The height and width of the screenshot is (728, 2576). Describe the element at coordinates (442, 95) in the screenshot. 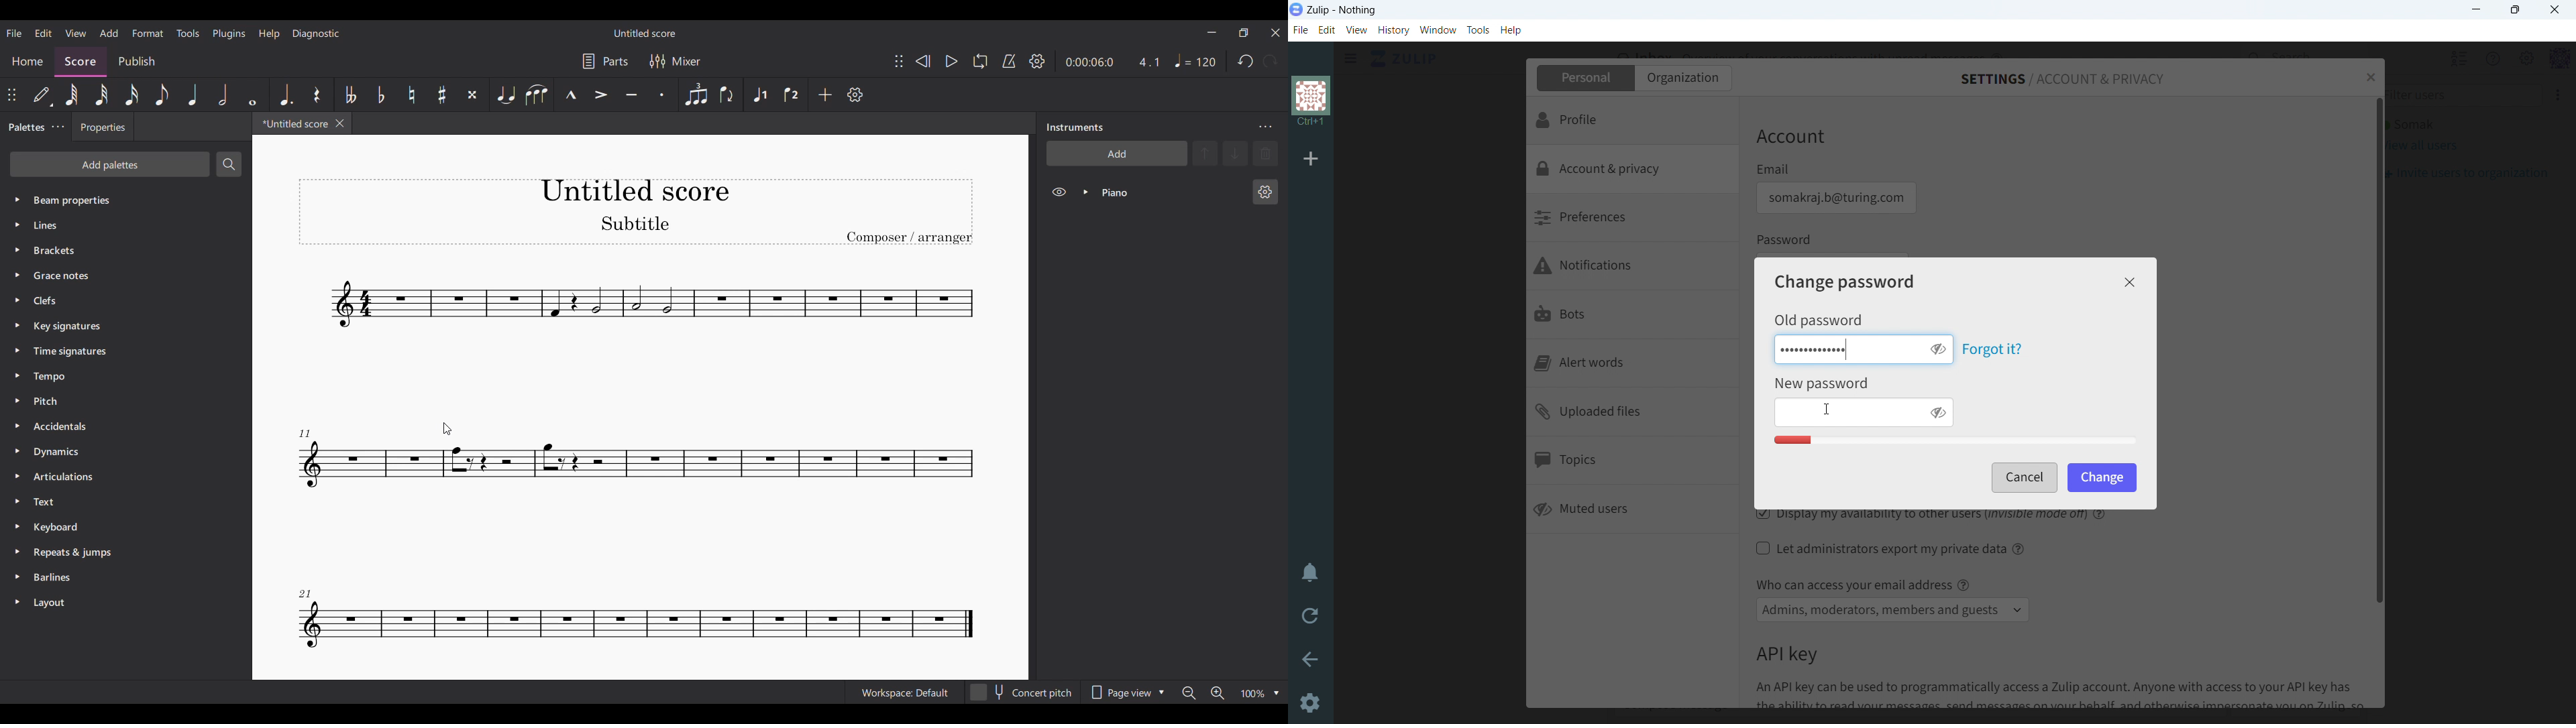

I see `Toggle sharp` at that location.